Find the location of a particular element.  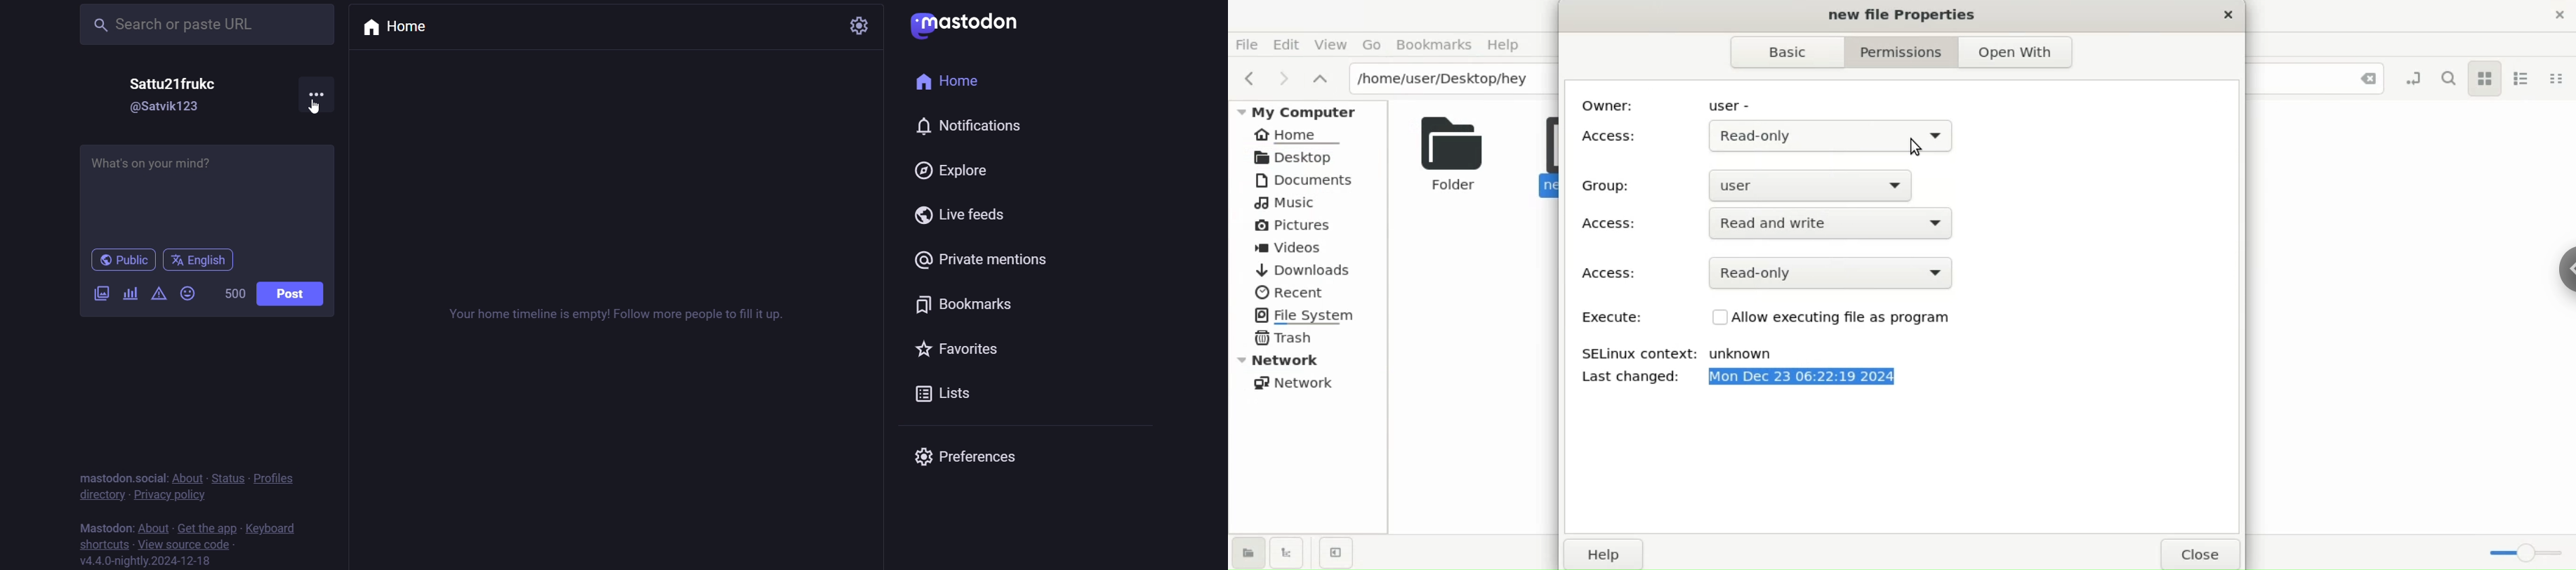

version is located at coordinates (149, 562).